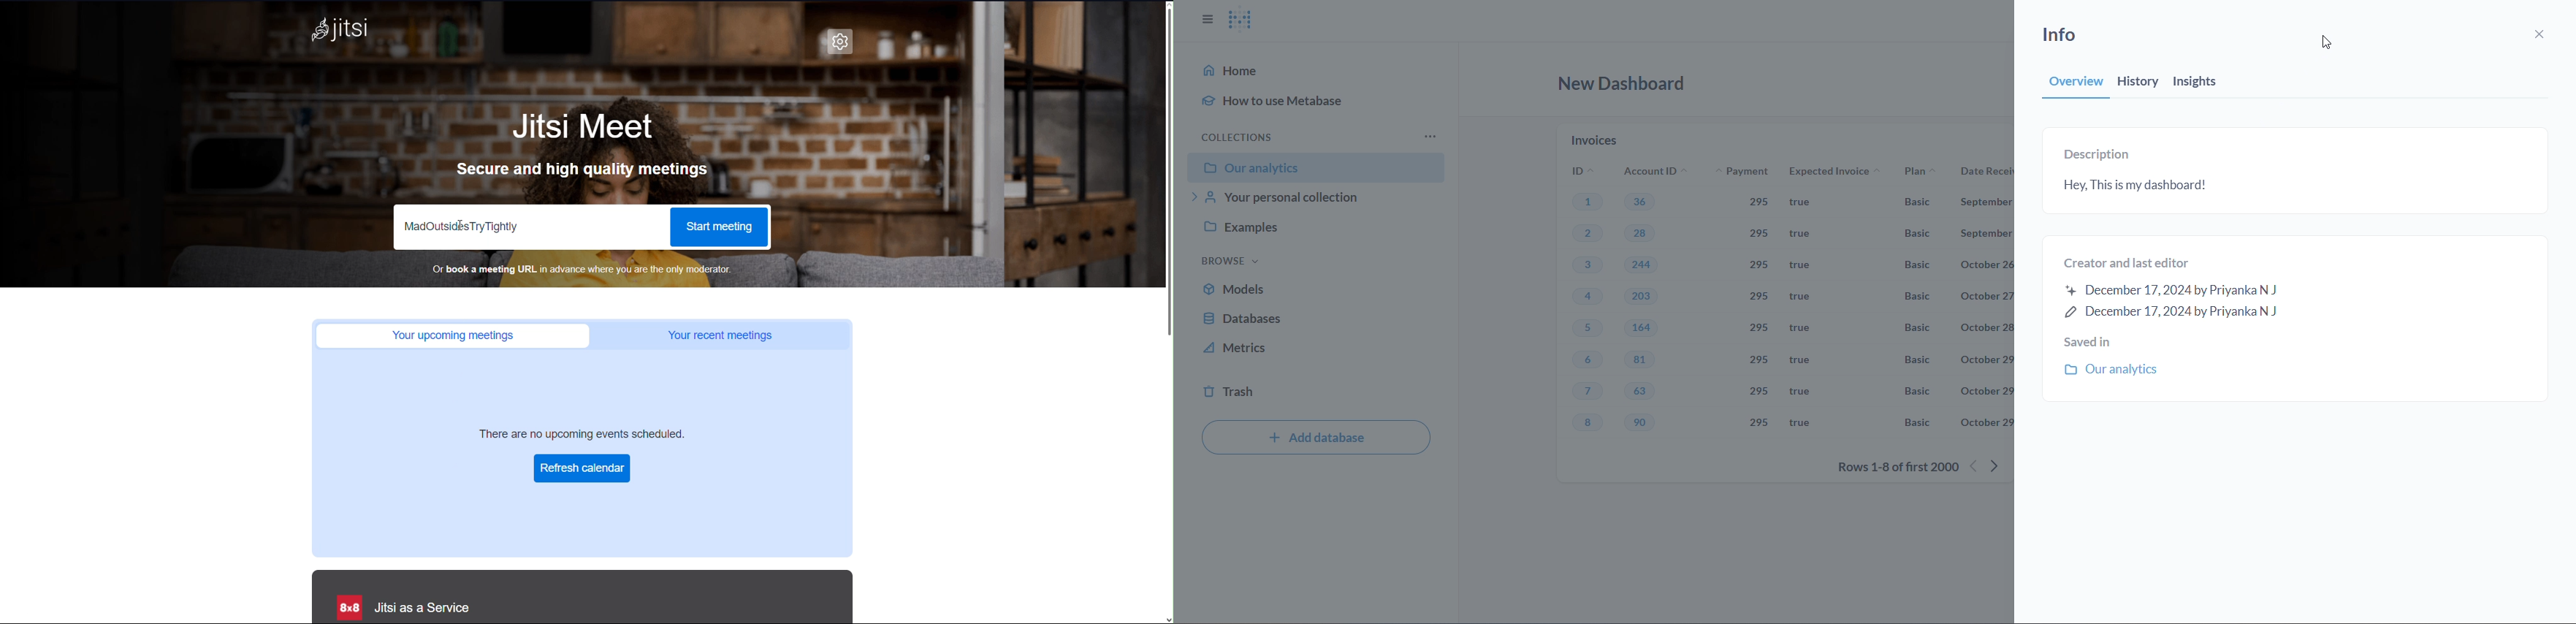 This screenshot has width=2576, height=644. Describe the element at coordinates (2331, 45) in the screenshot. I see `cursor` at that location.